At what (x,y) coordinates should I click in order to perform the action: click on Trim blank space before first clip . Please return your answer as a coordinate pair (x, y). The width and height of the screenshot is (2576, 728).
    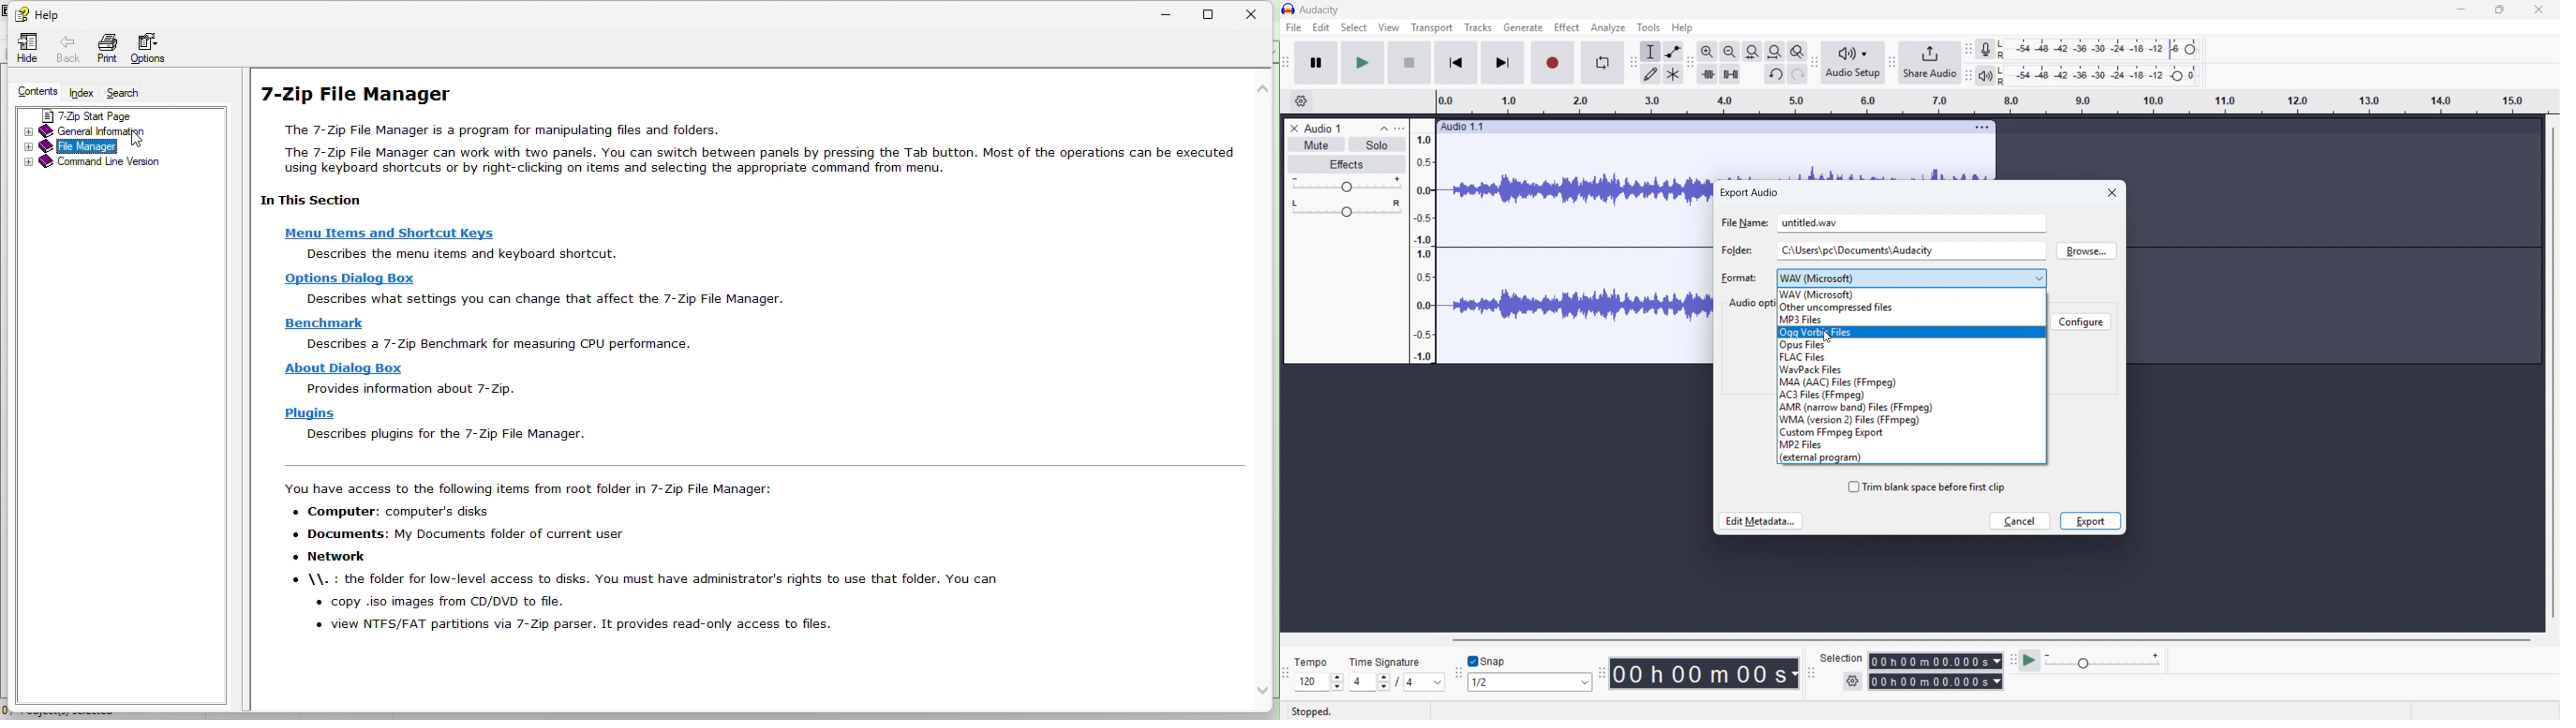
    Looking at the image, I should click on (1927, 487).